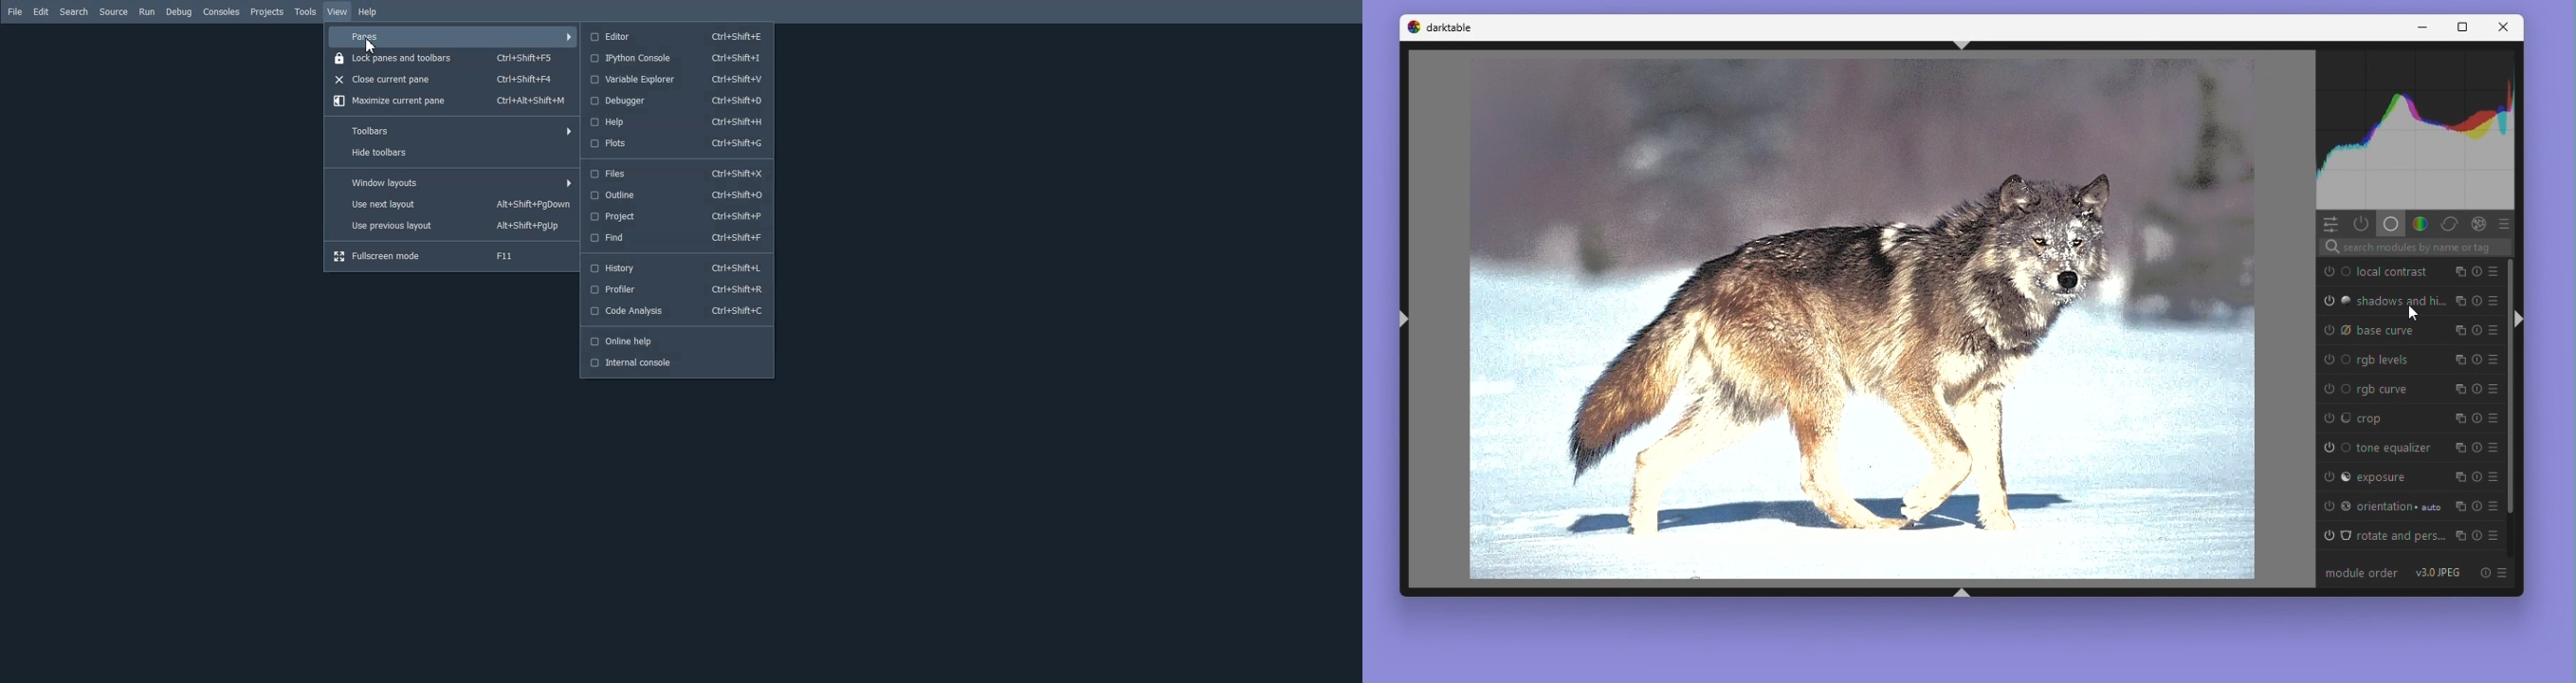 This screenshot has width=2576, height=700. I want to click on 'Shadows And highlights' is switched on, so click(2334, 301).